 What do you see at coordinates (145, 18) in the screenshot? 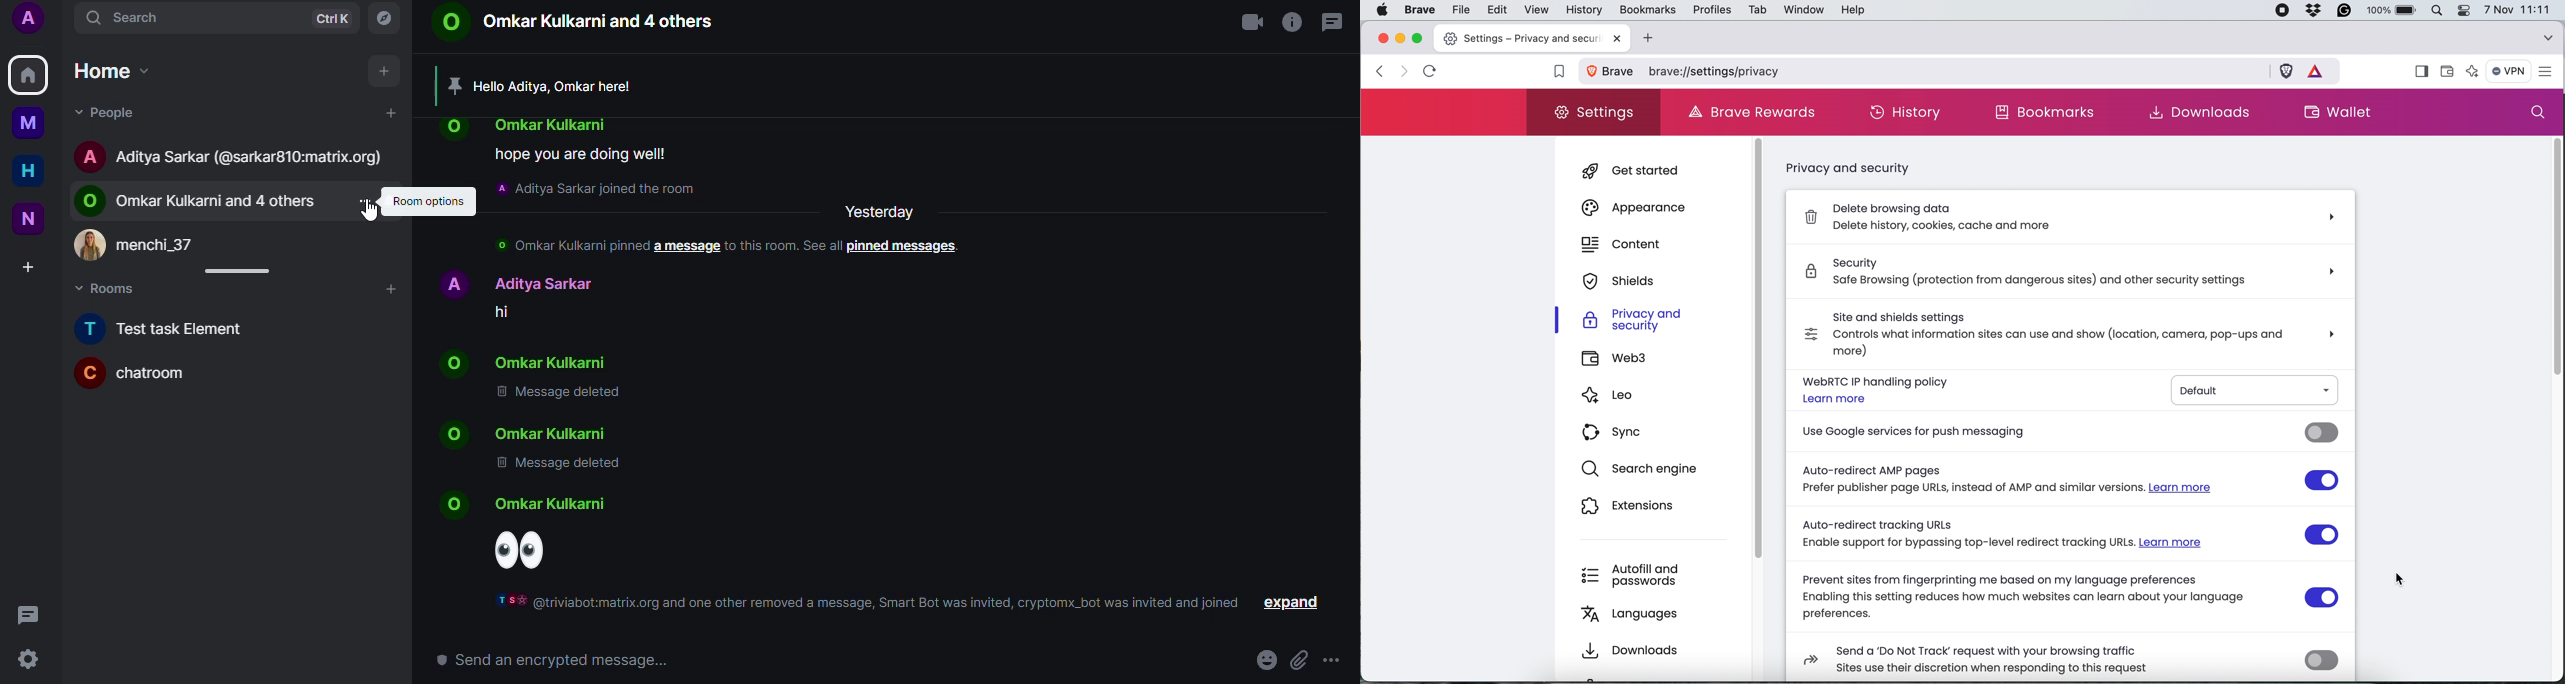
I see `search` at bounding box center [145, 18].